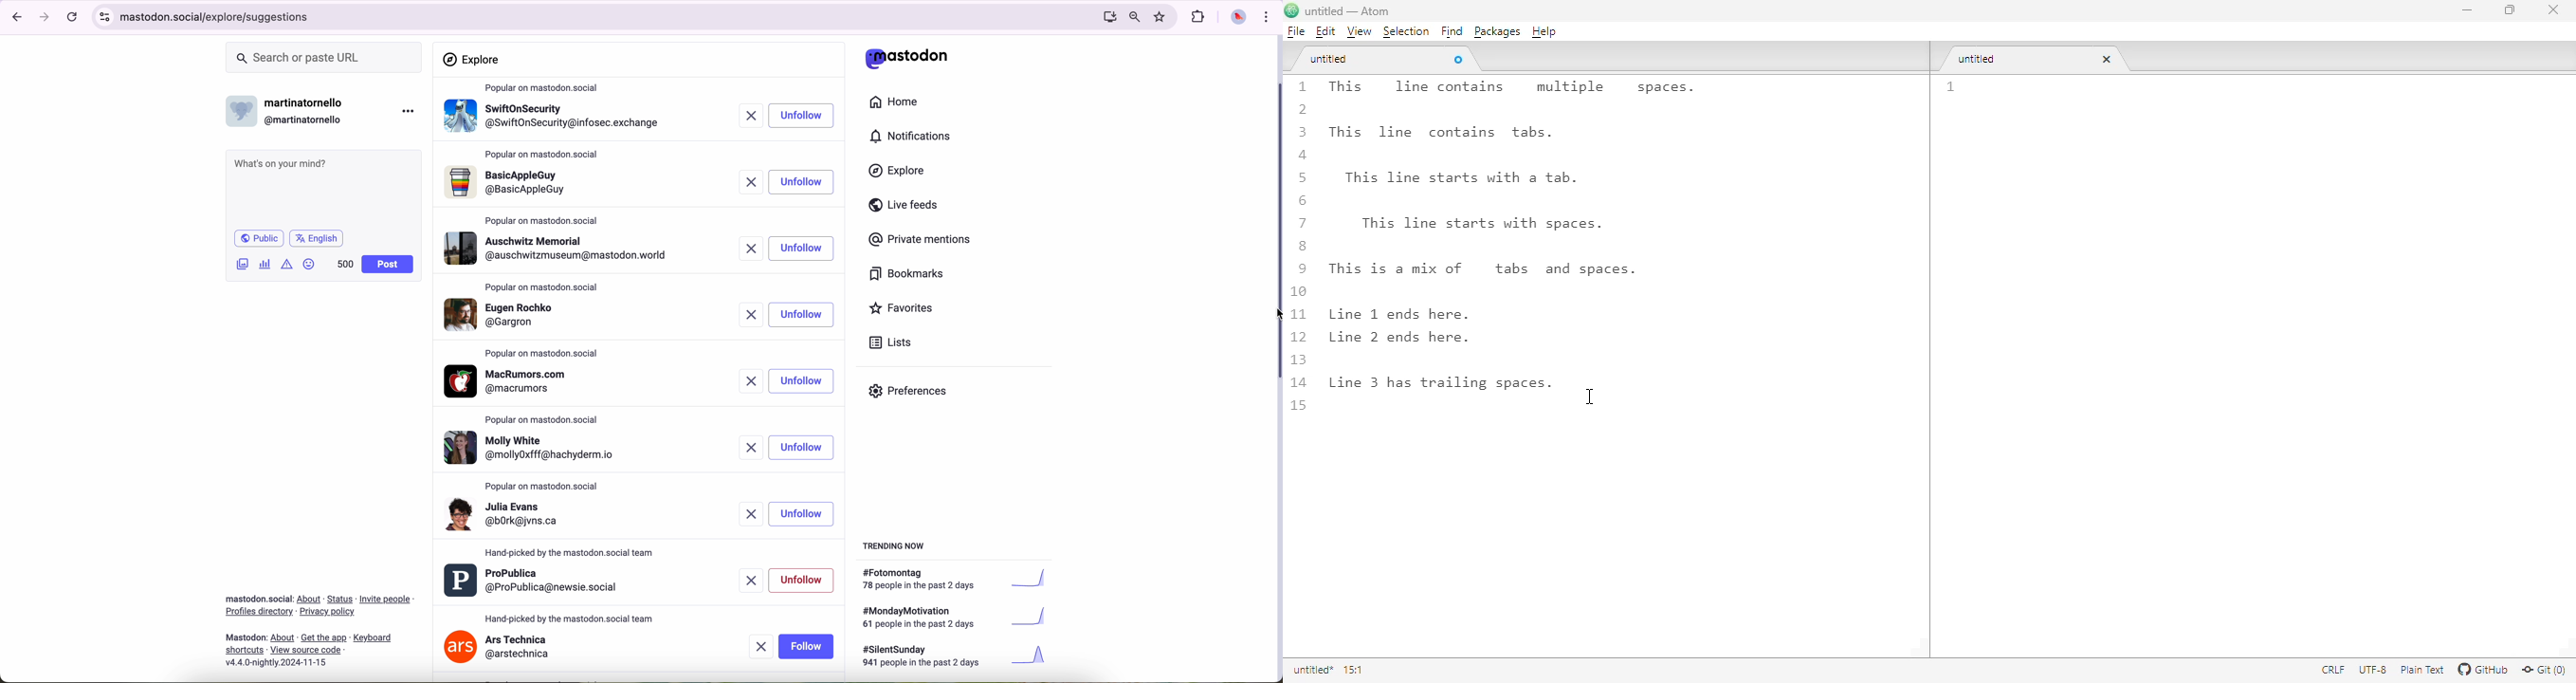  Describe the element at coordinates (2544, 671) in the screenshot. I see `git(0)` at that location.